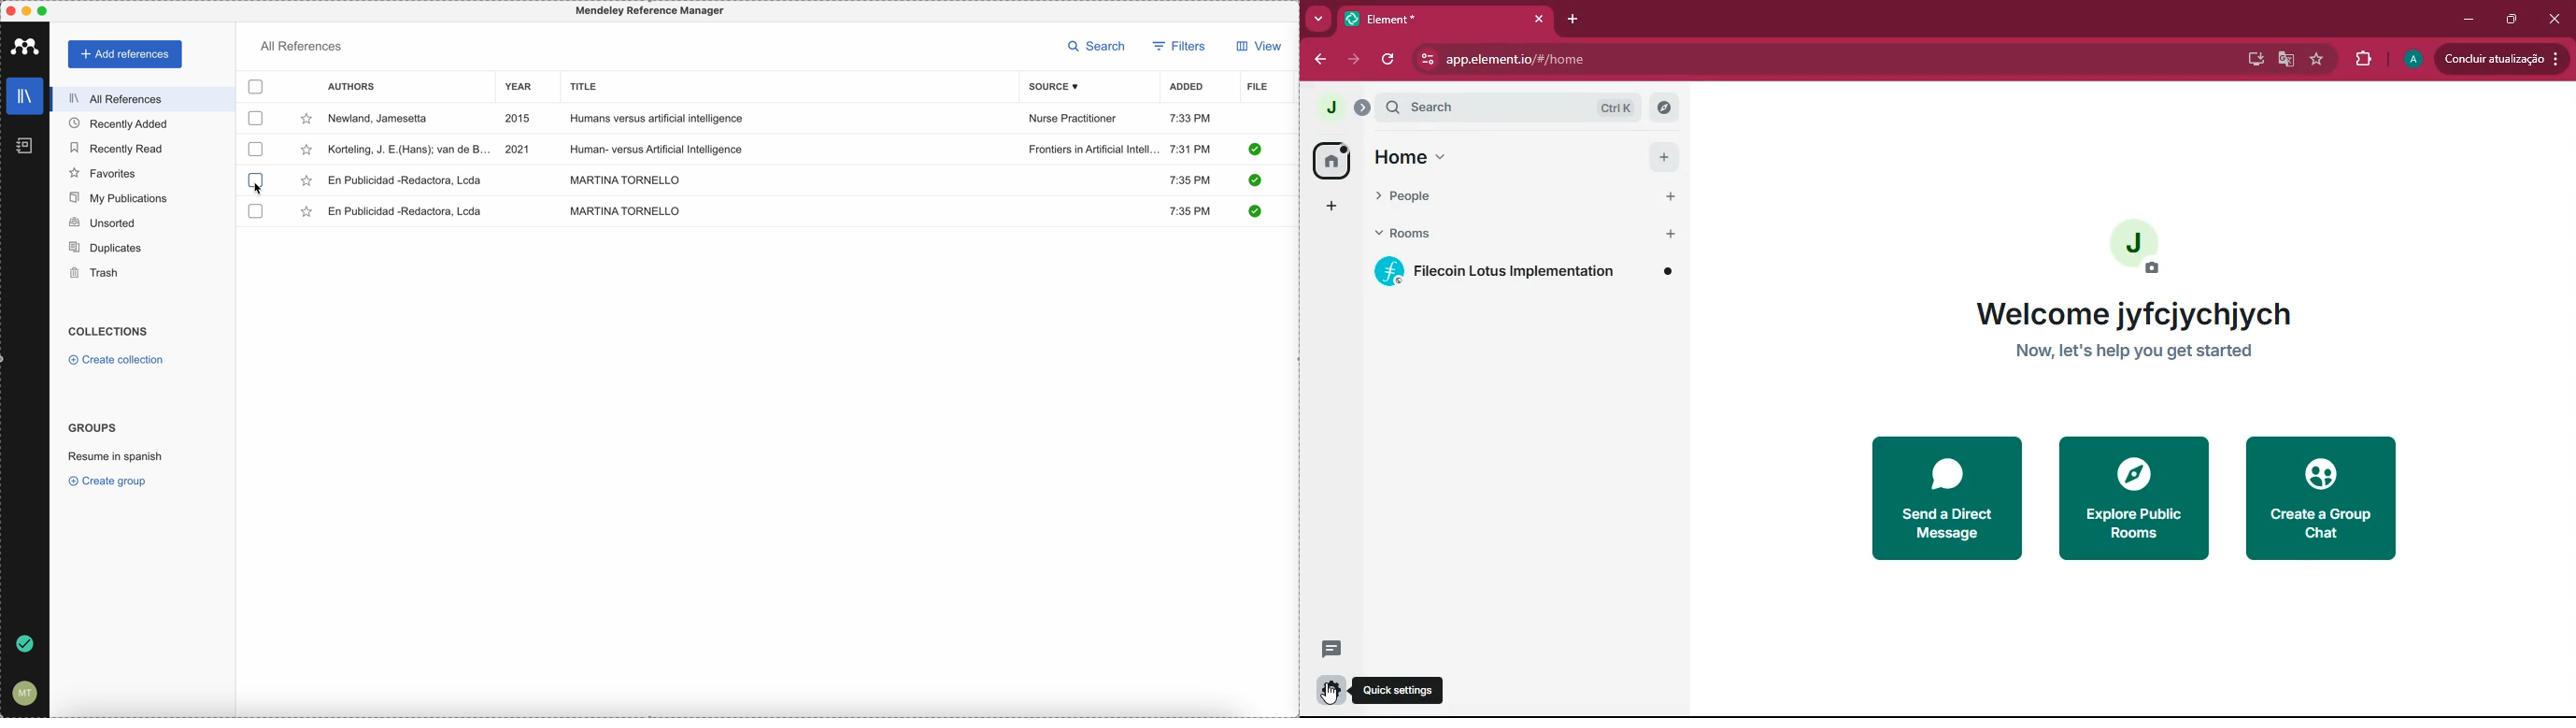 This screenshot has height=728, width=2576. What do you see at coordinates (119, 361) in the screenshot?
I see `create collection` at bounding box center [119, 361].